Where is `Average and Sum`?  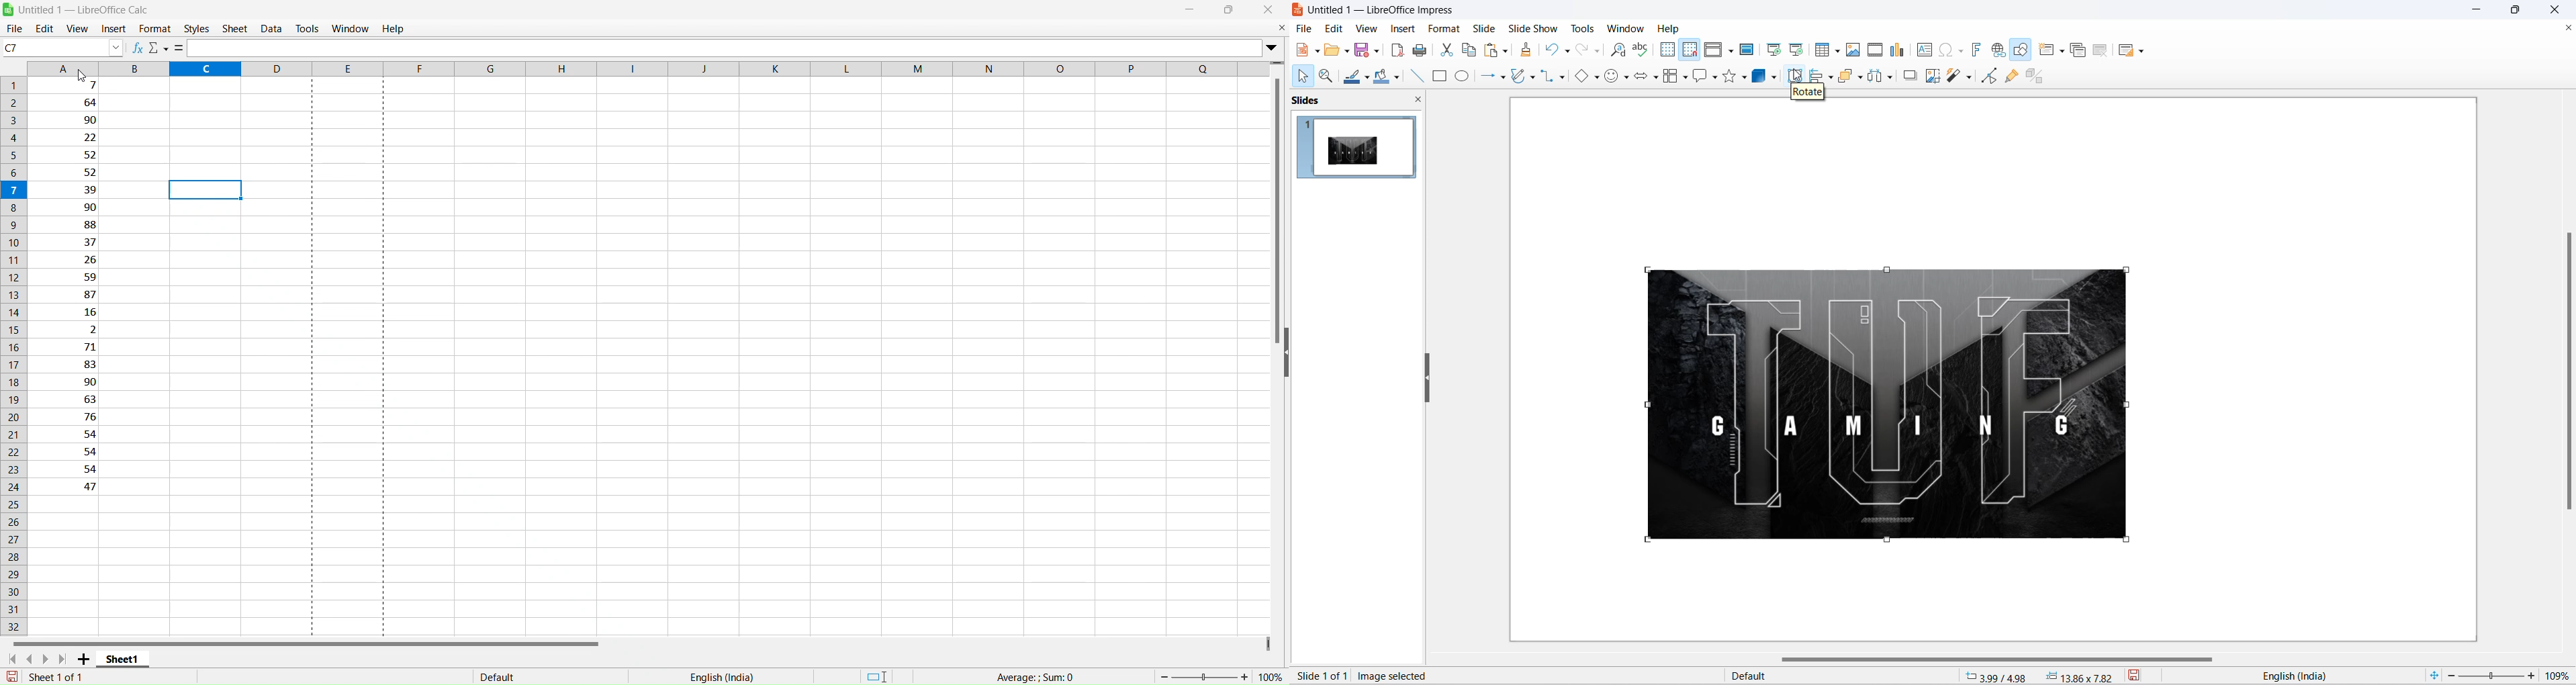
Average and Sum is located at coordinates (1038, 670).